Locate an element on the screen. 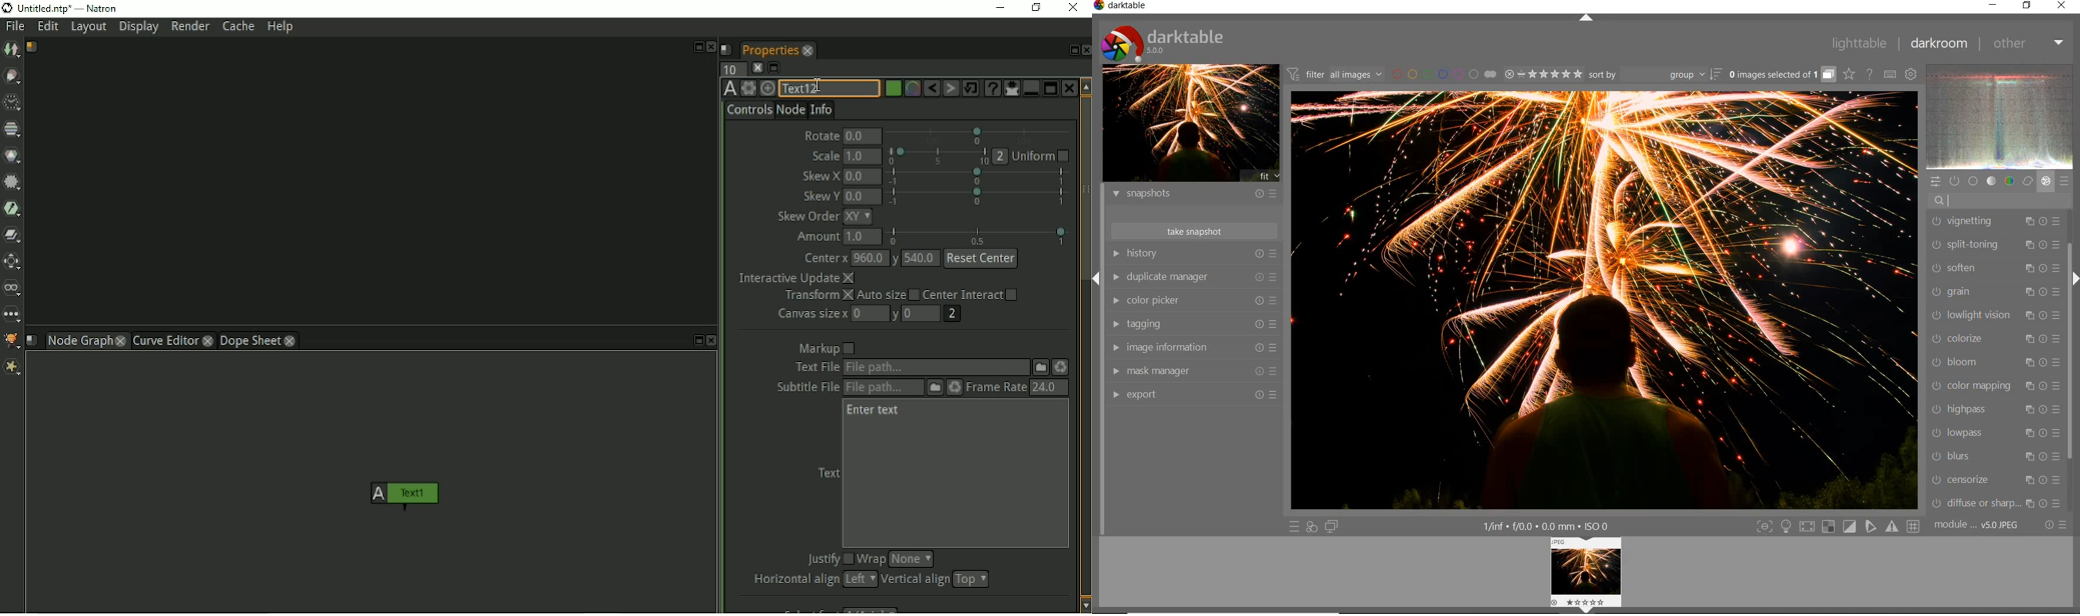 This screenshot has width=2100, height=616. presets is located at coordinates (2065, 182).